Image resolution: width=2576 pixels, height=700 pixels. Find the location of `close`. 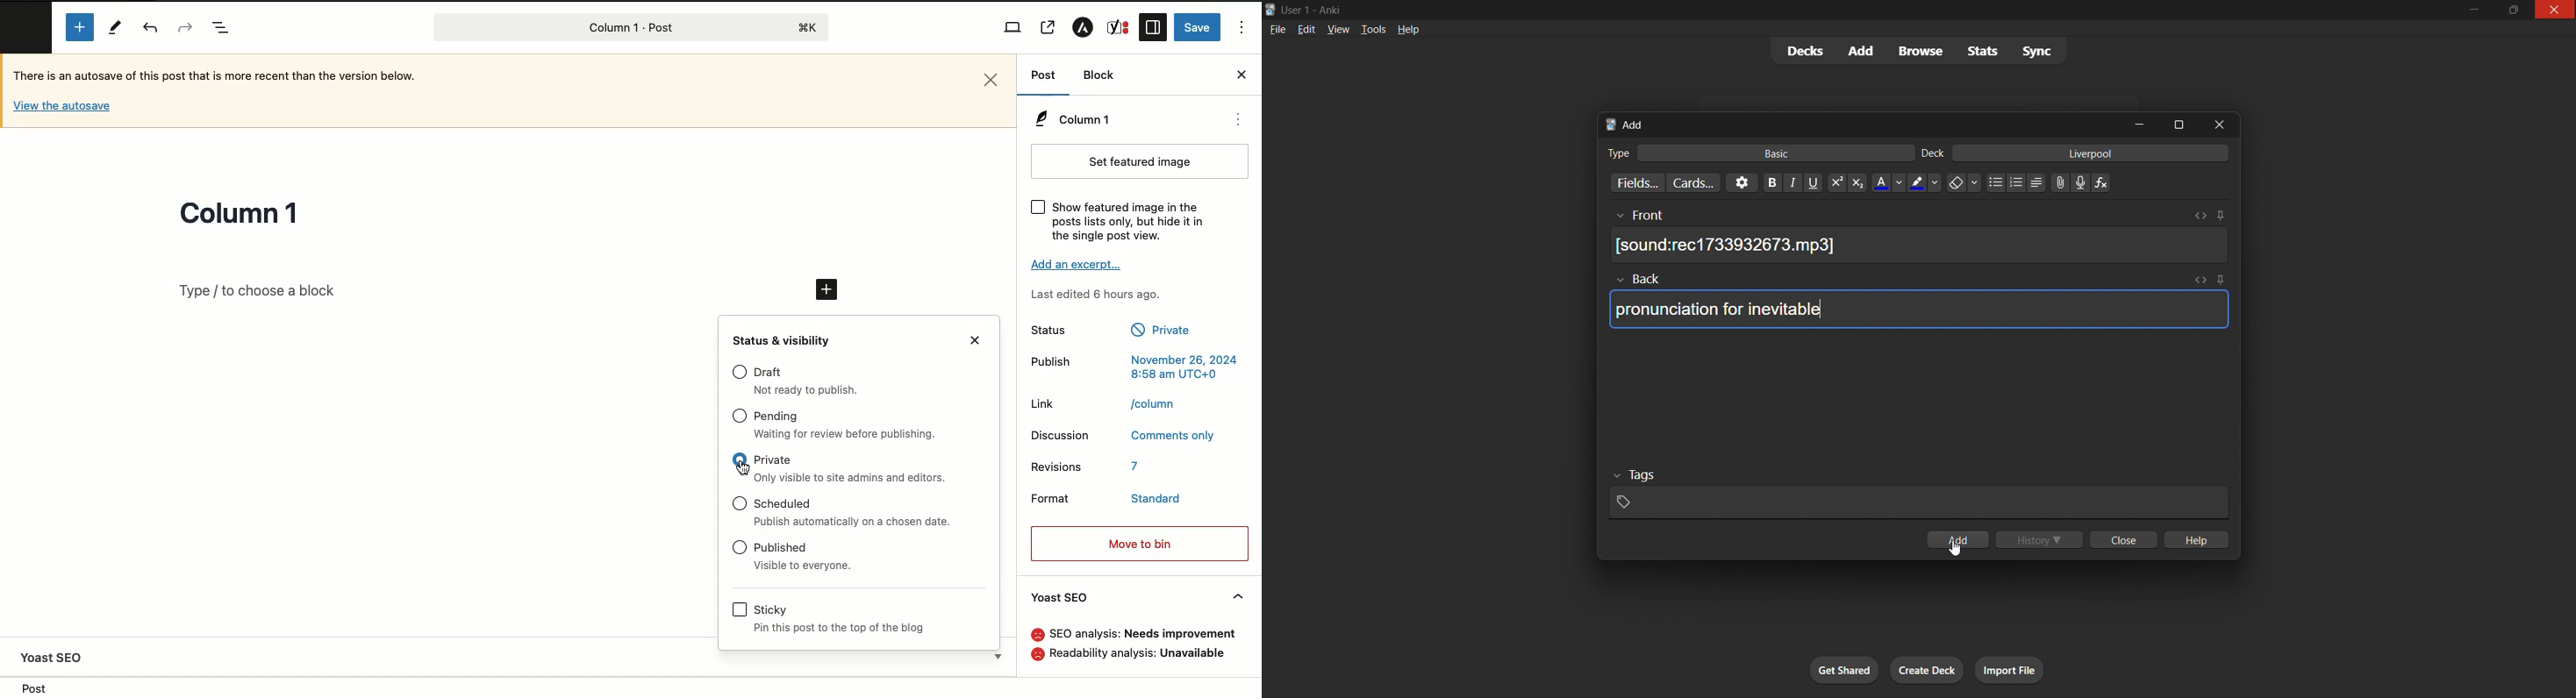

close is located at coordinates (2214, 125).